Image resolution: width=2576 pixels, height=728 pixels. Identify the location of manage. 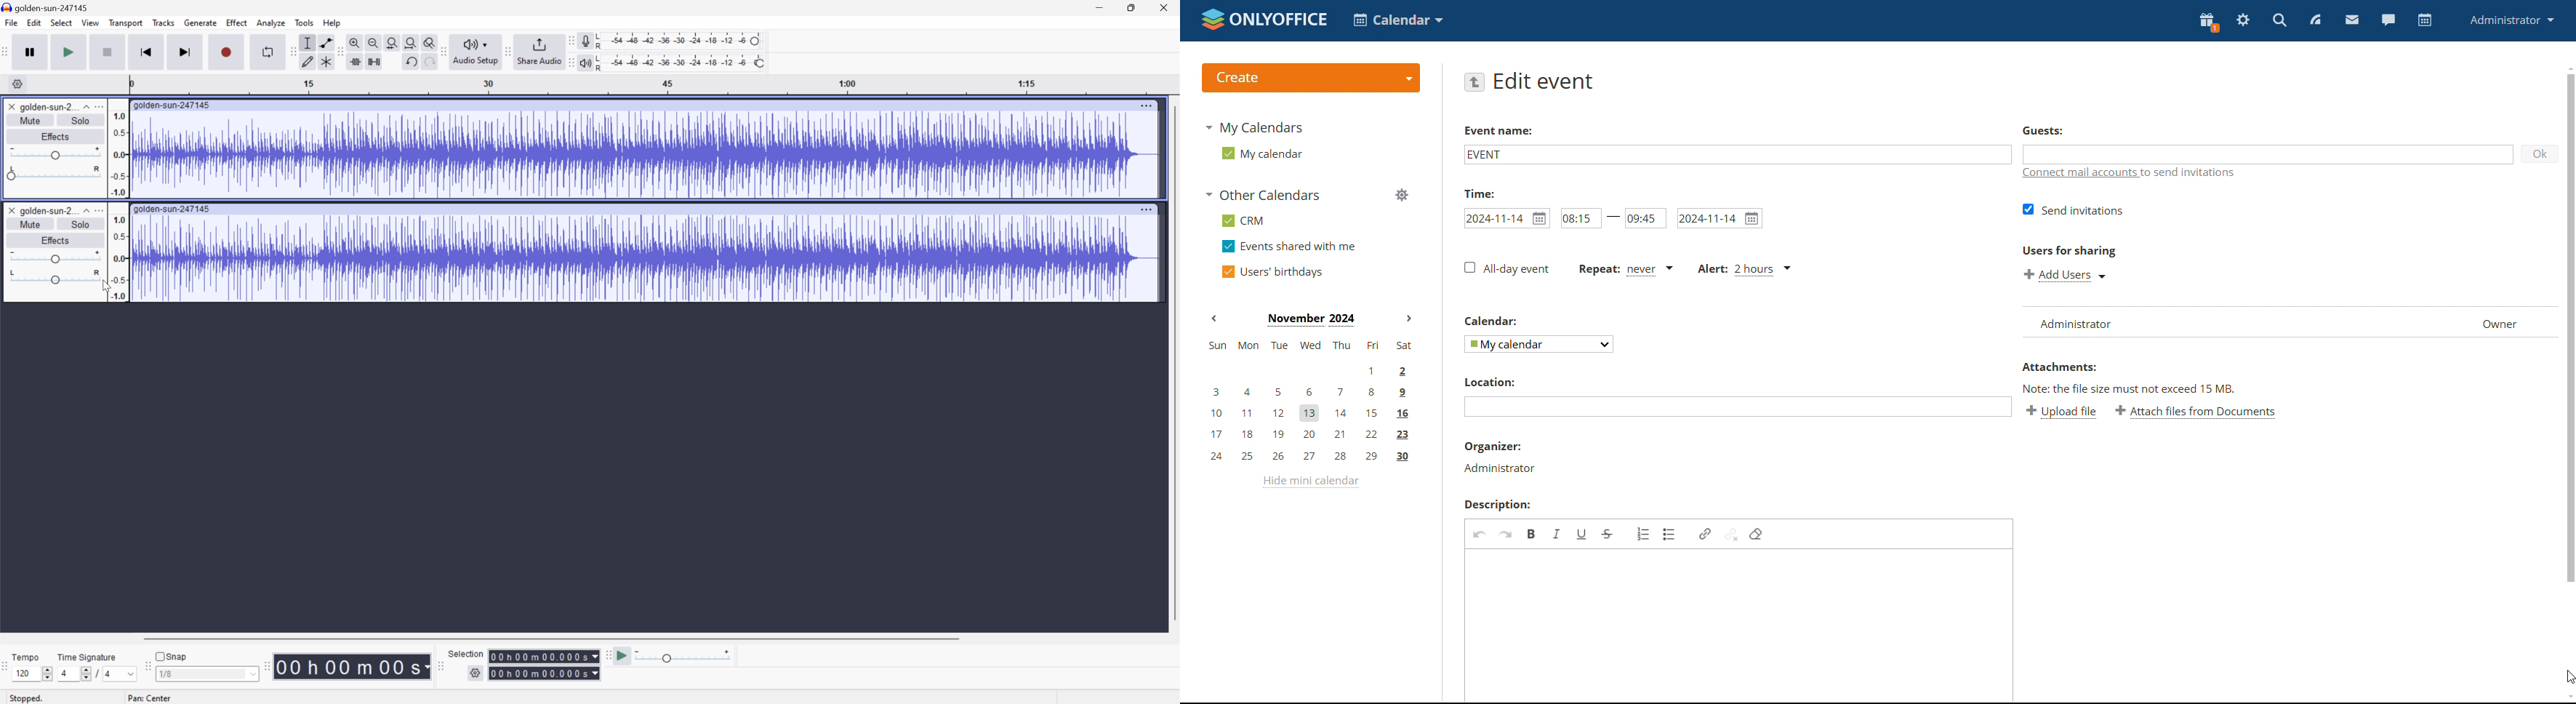
(1401, 195).